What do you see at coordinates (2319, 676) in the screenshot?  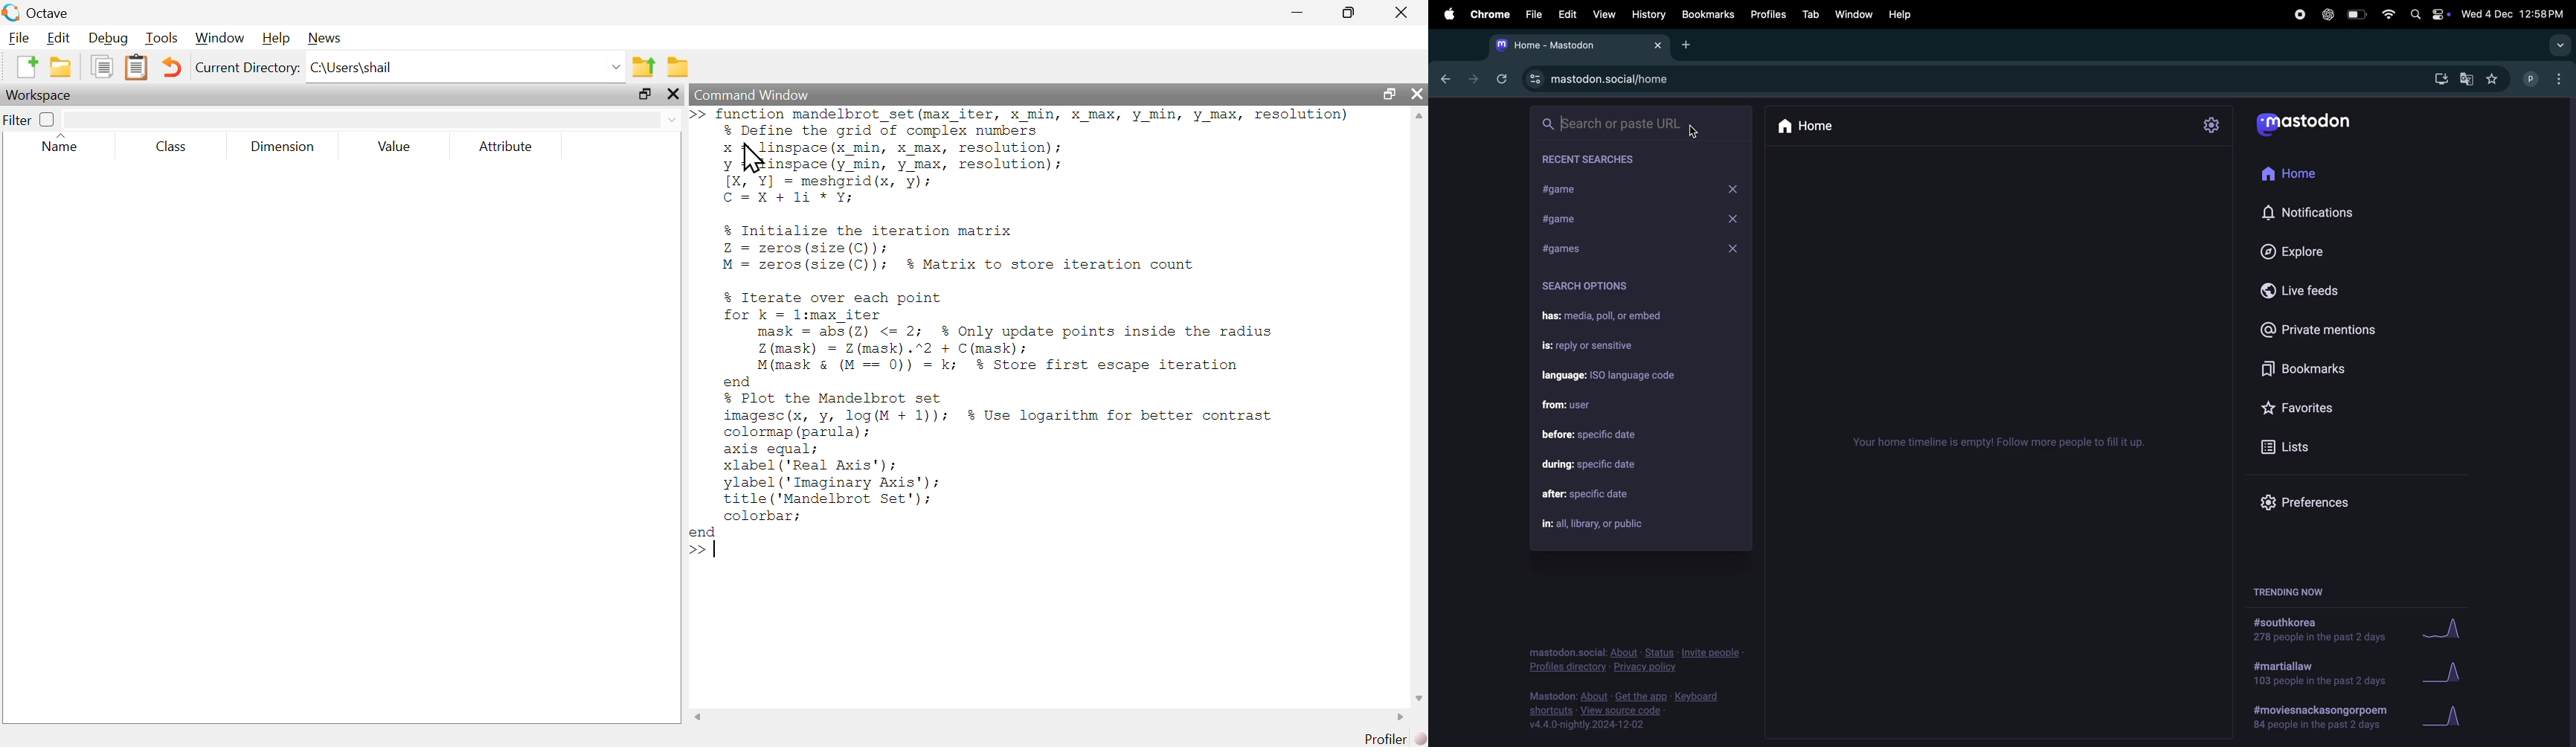 I see `#martial law` at bounding box center [2319, 676].